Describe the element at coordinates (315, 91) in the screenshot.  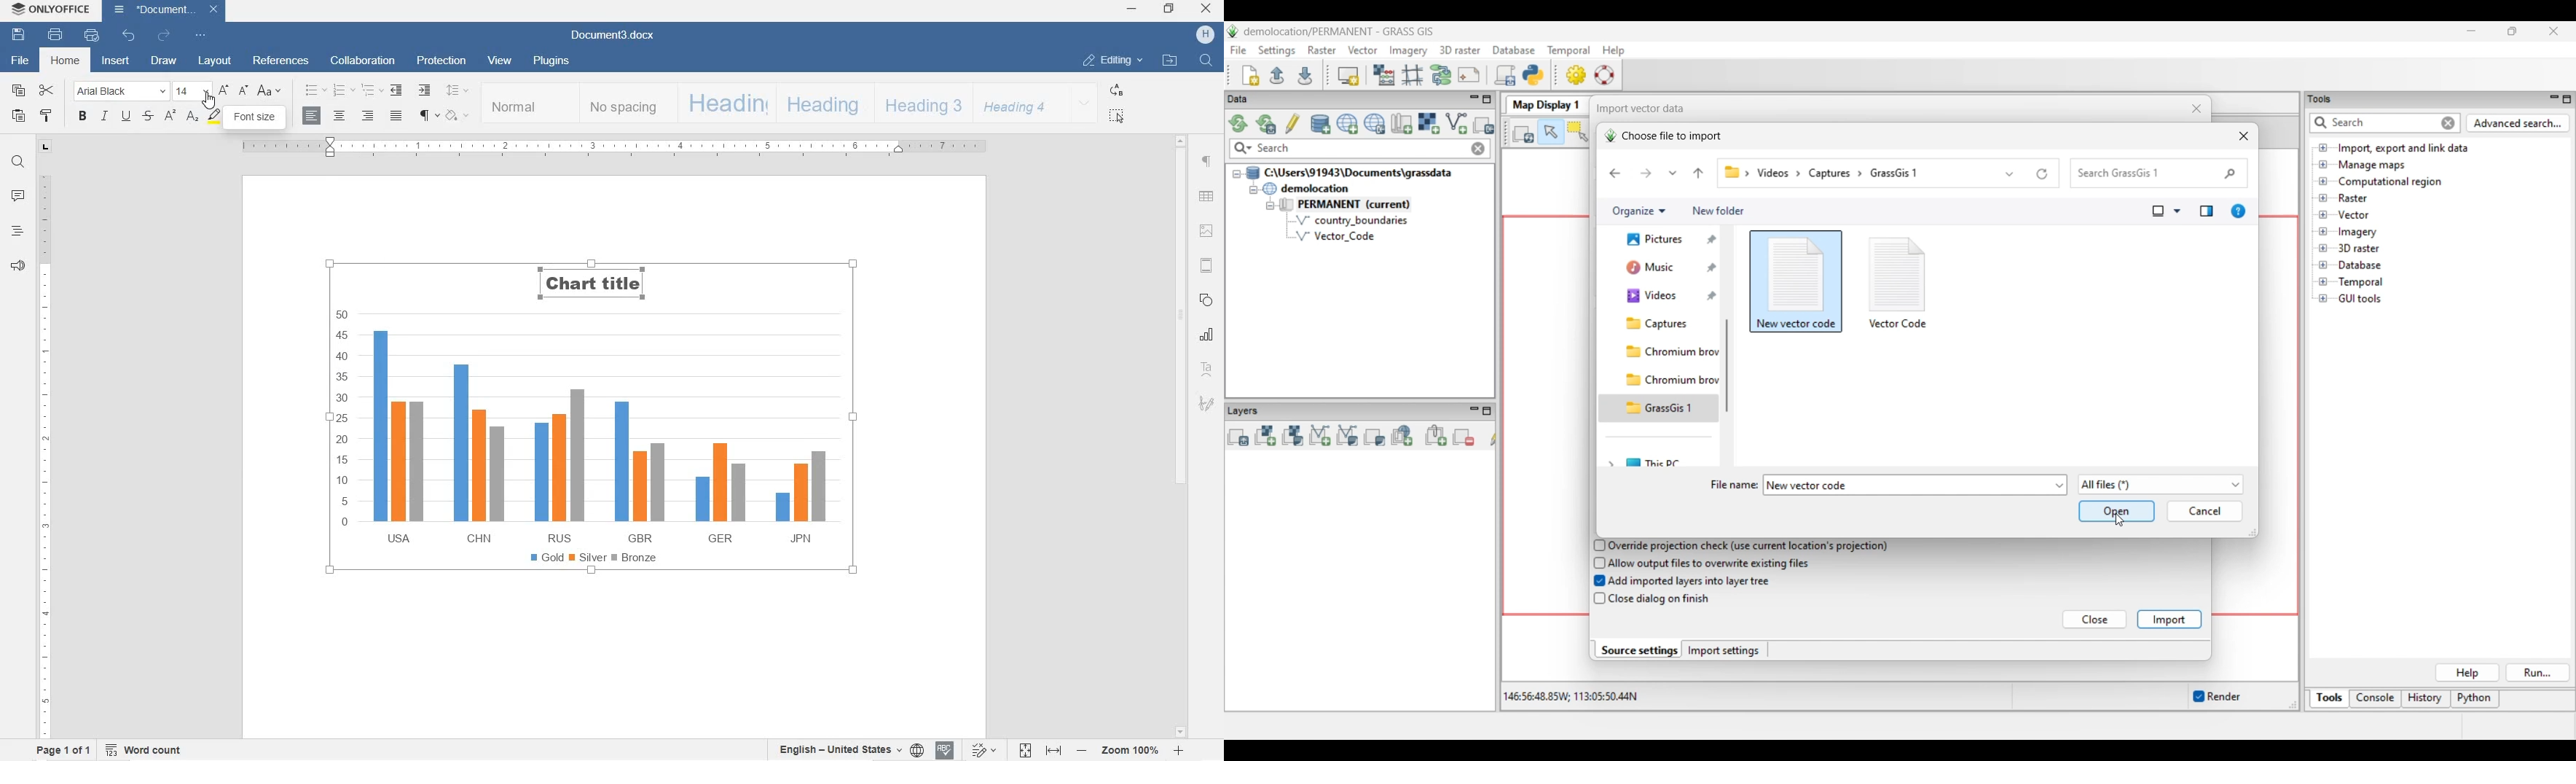
I see `BULLET` at that location.